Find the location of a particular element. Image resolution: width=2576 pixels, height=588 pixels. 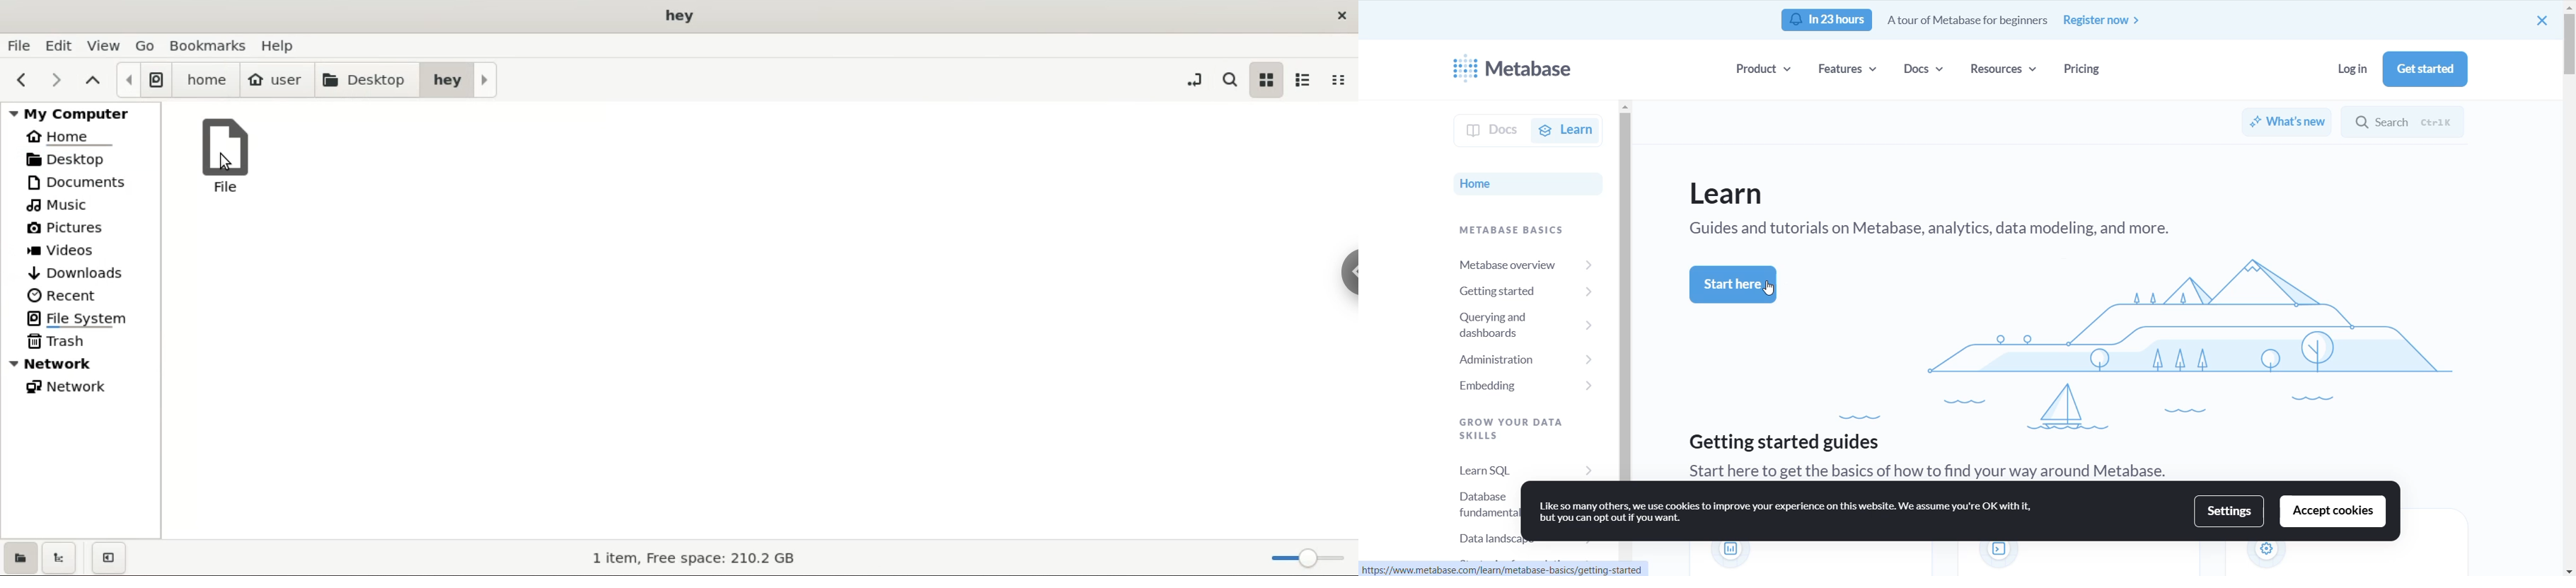

log in is located at coordinates (2343, 68).